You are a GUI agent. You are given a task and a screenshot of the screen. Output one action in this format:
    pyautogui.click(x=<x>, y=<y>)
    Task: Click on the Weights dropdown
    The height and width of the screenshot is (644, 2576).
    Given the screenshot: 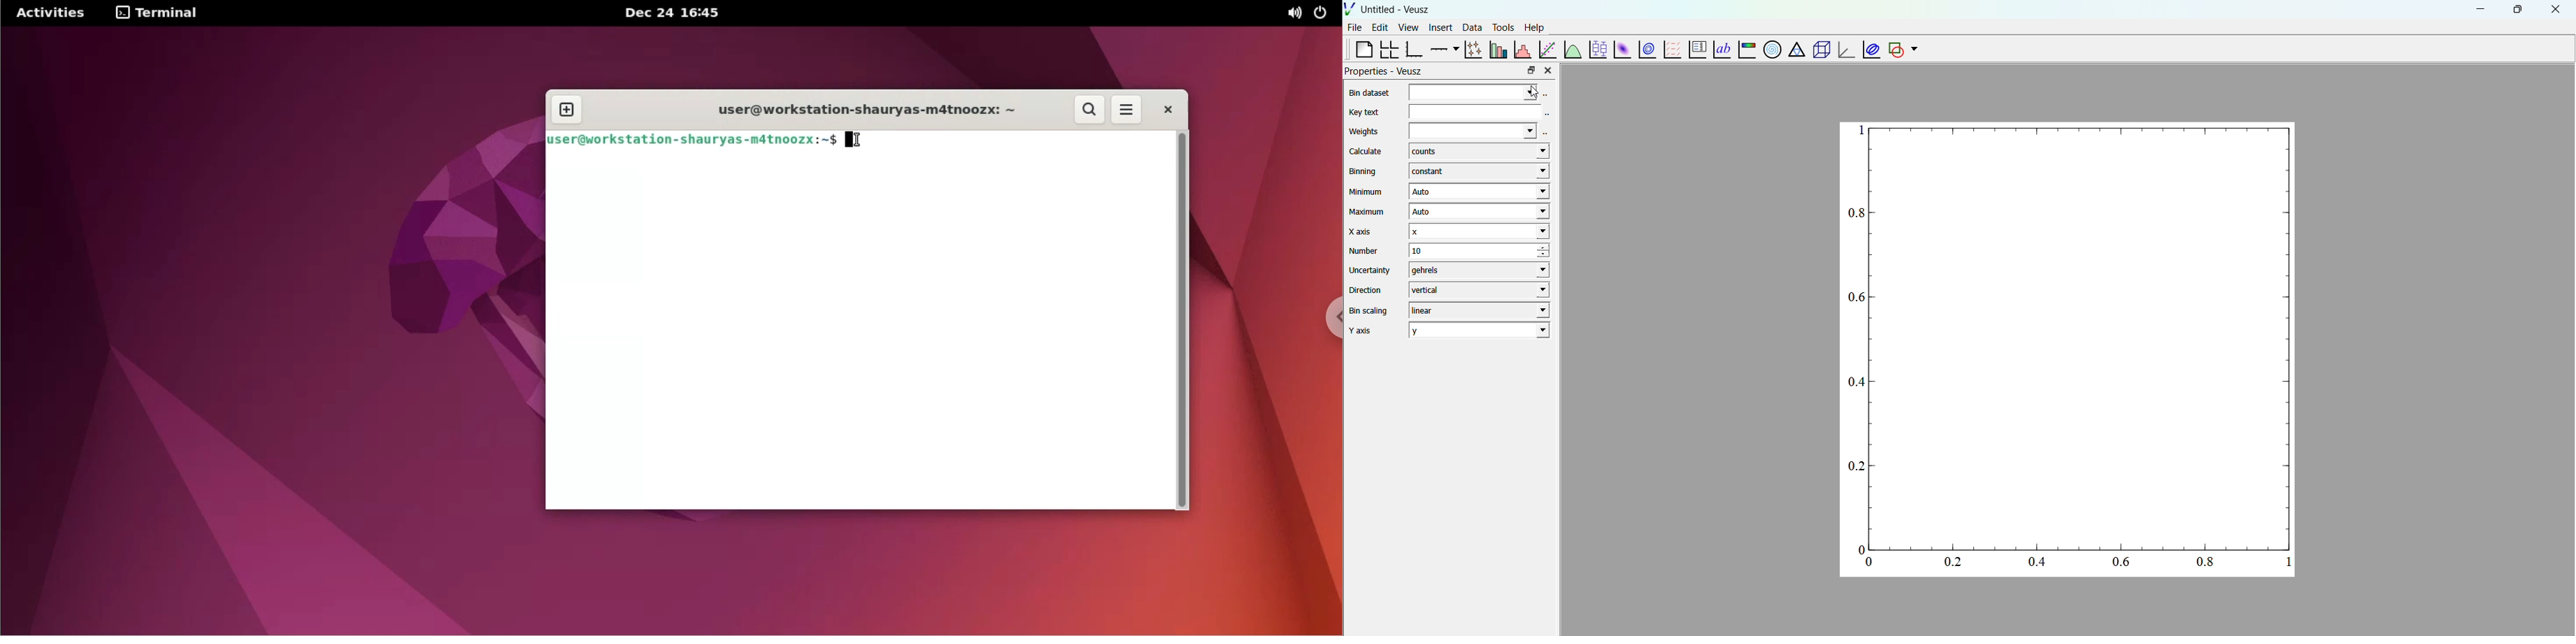 What is the action you would take?
    pyautogui.click(x=1473, y=130)
    